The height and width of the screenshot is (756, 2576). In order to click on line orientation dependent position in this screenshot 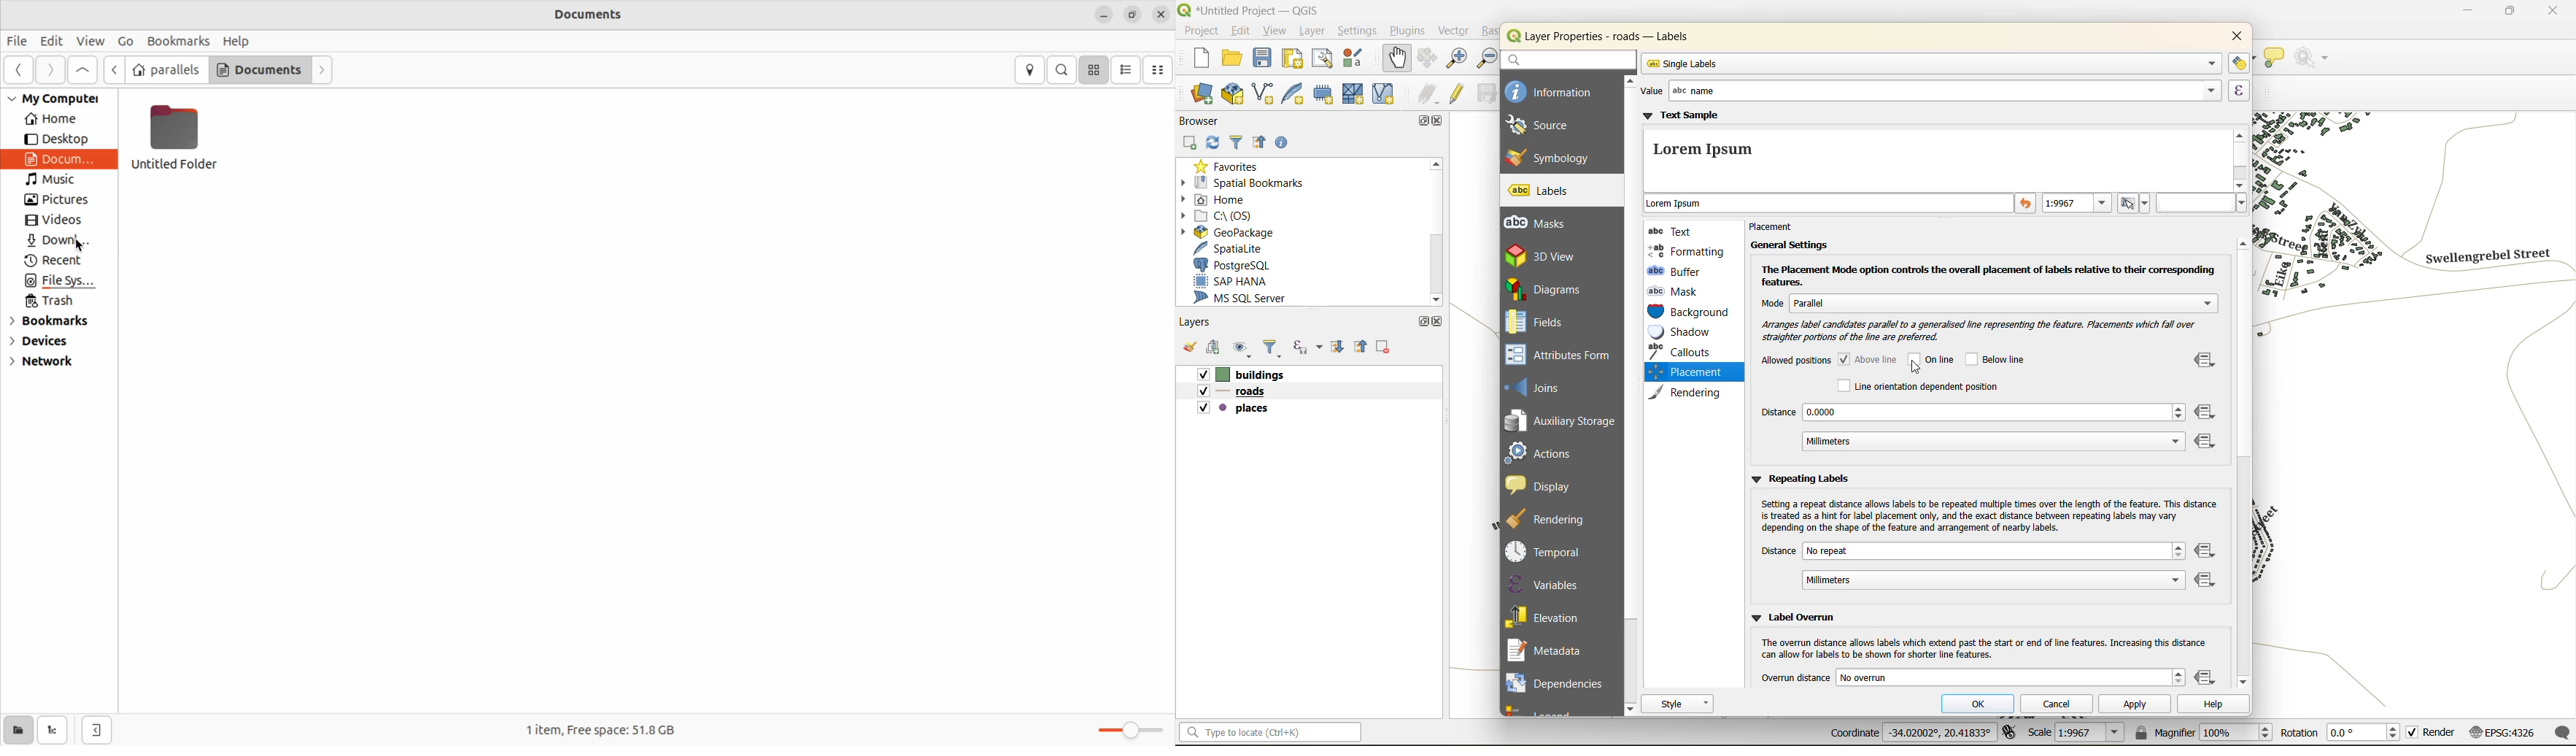, I will do `click(1916, 386)`.